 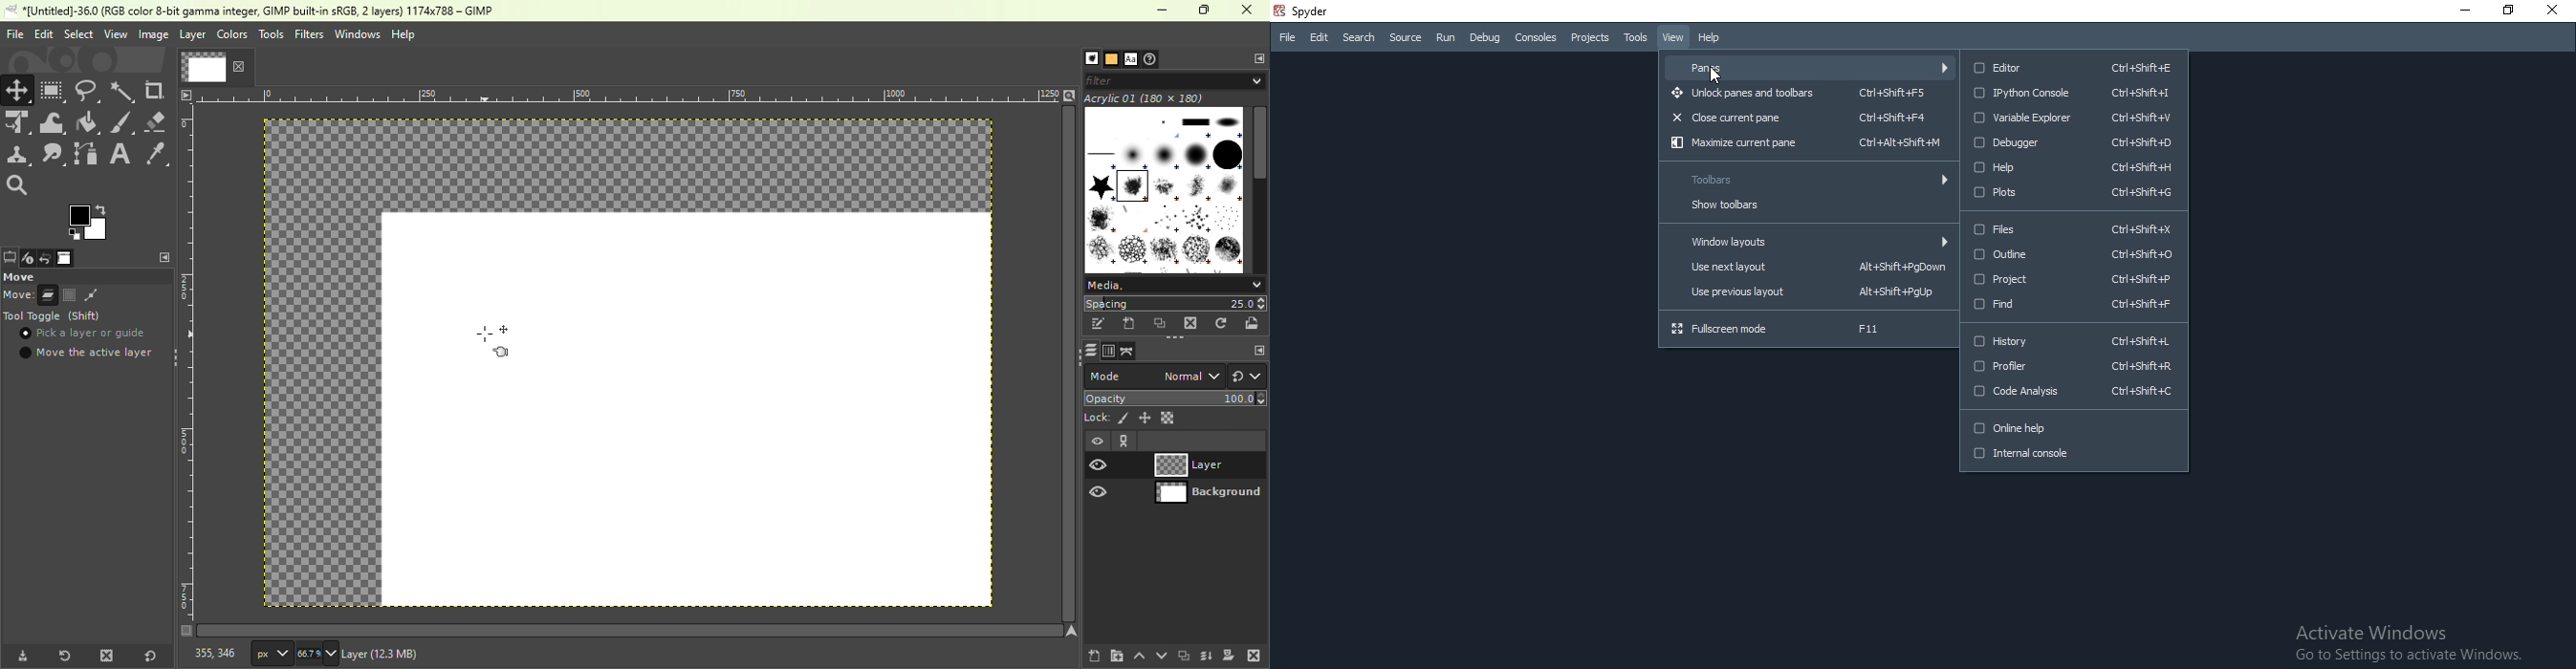 I want to click on cursor , so click(x=1715, y=76).